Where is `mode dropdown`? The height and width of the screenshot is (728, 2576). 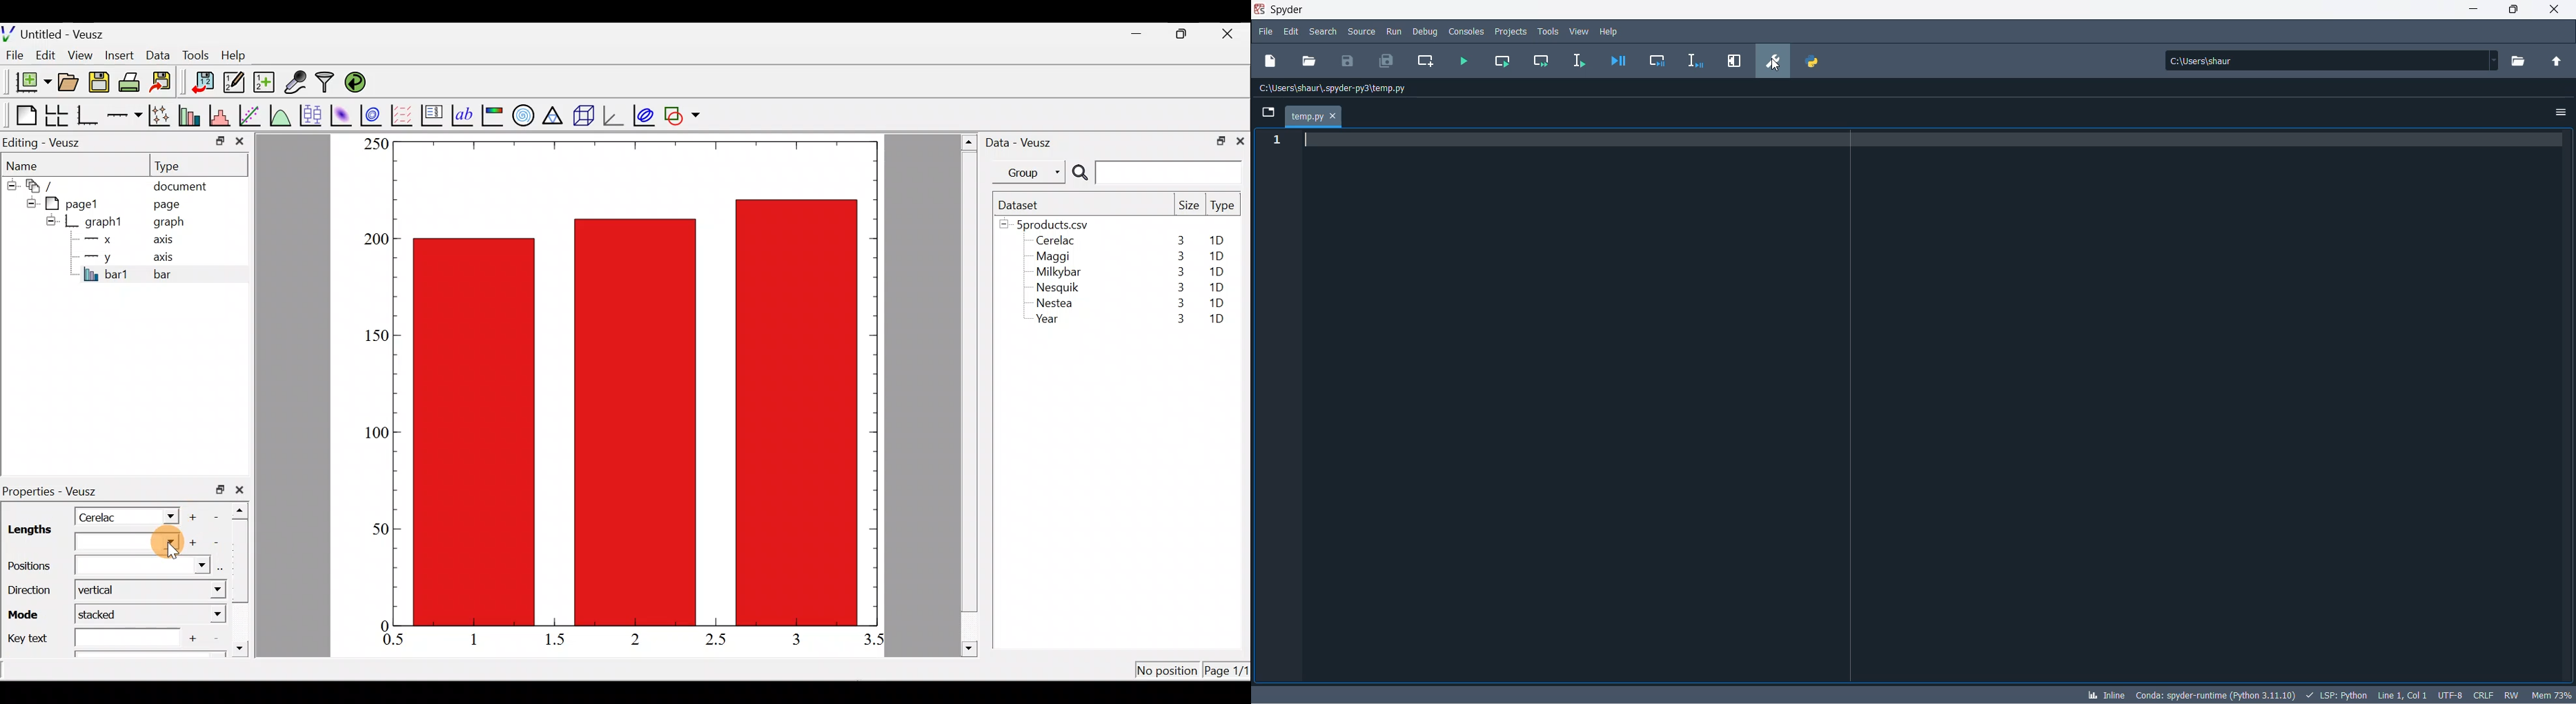
mode dropdown is located at coordinates (206, 615).